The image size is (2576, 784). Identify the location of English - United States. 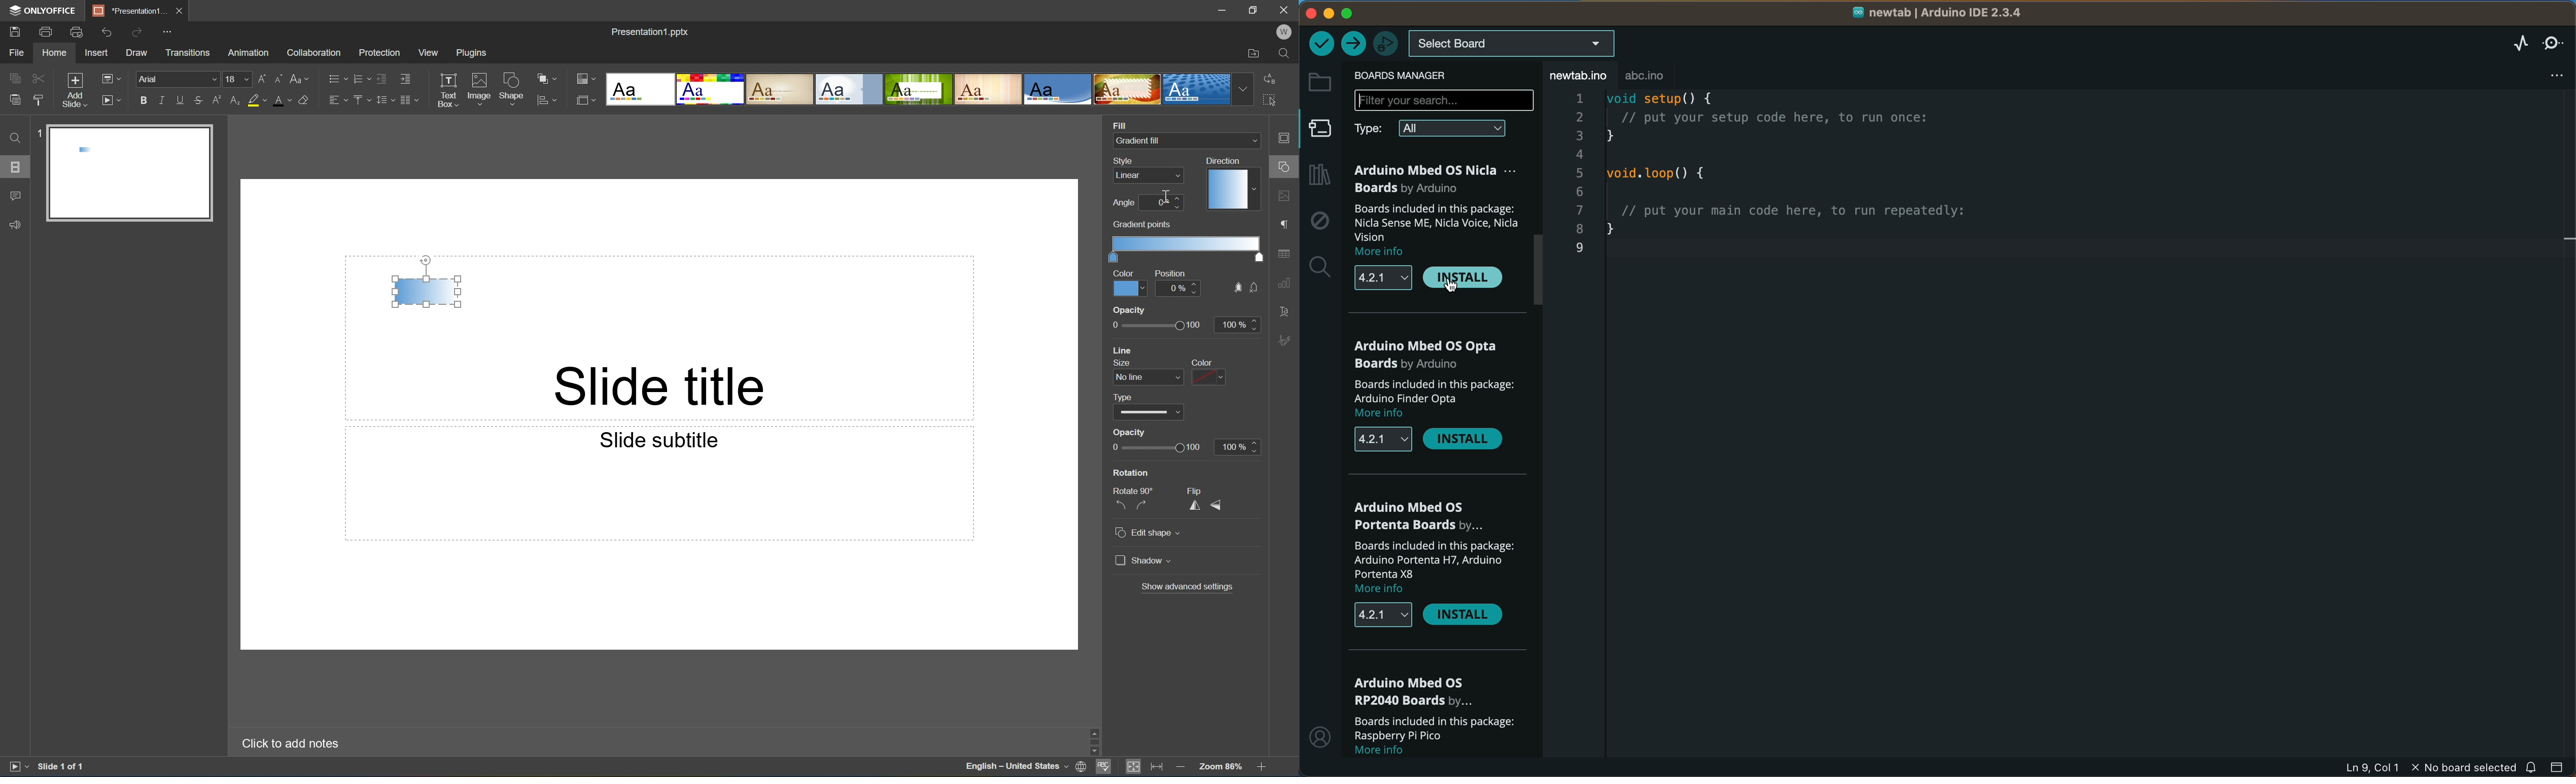
(1016, 767).